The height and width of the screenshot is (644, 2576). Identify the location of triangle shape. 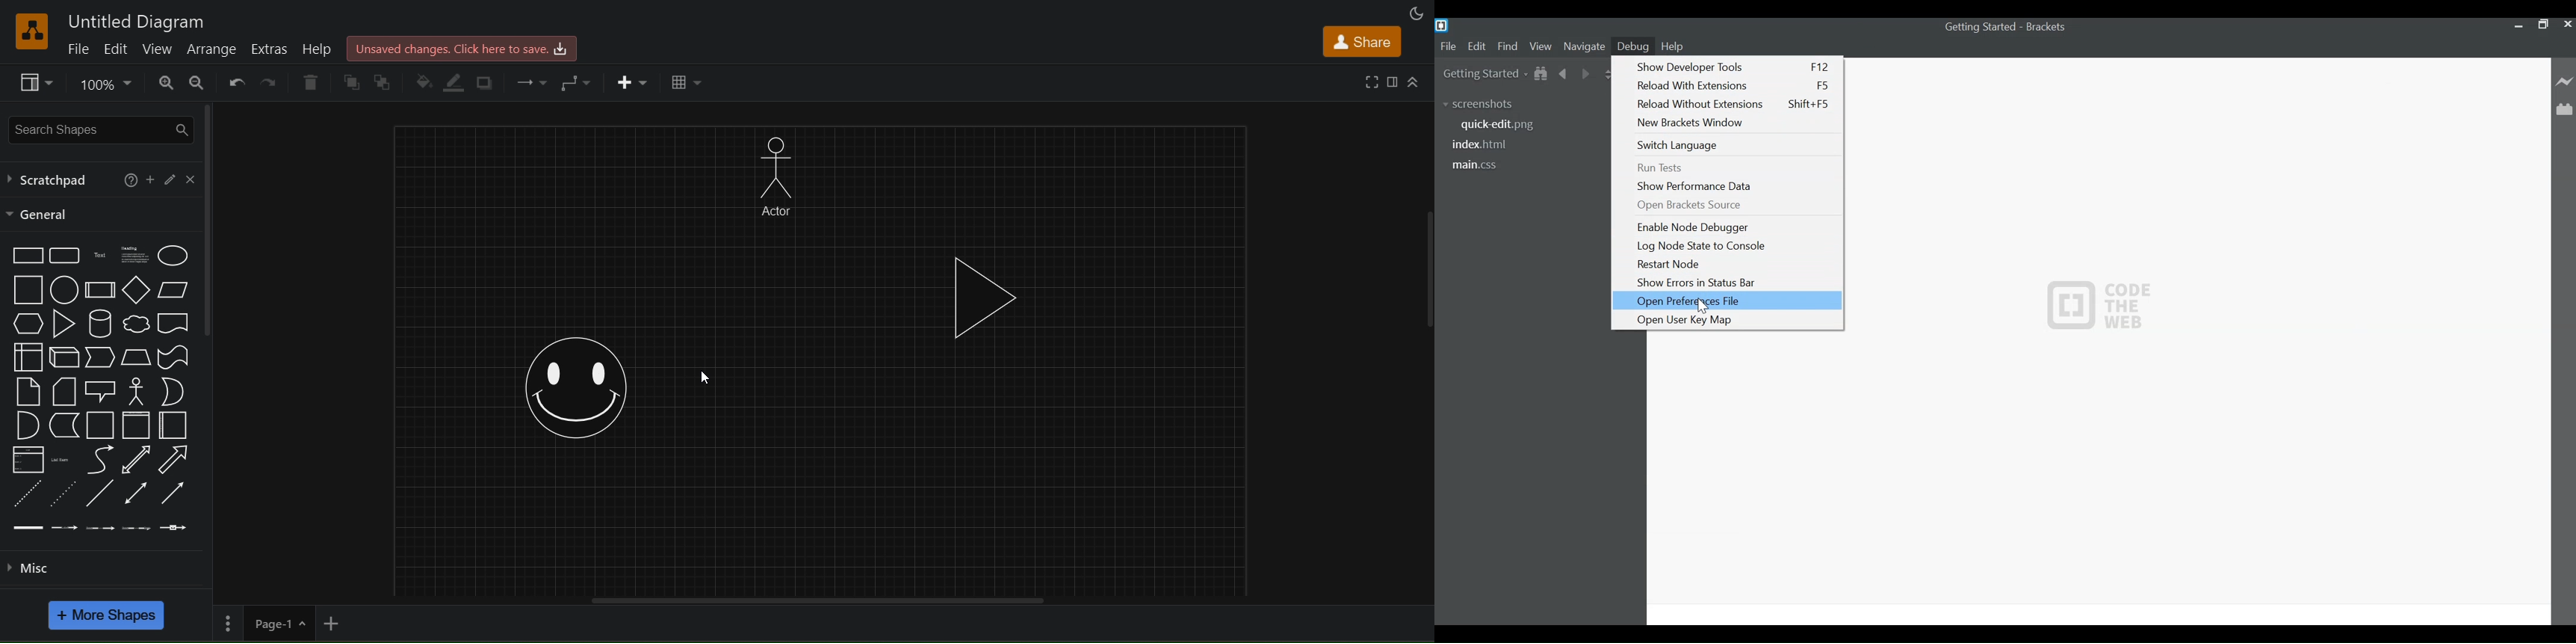
(991, 291).